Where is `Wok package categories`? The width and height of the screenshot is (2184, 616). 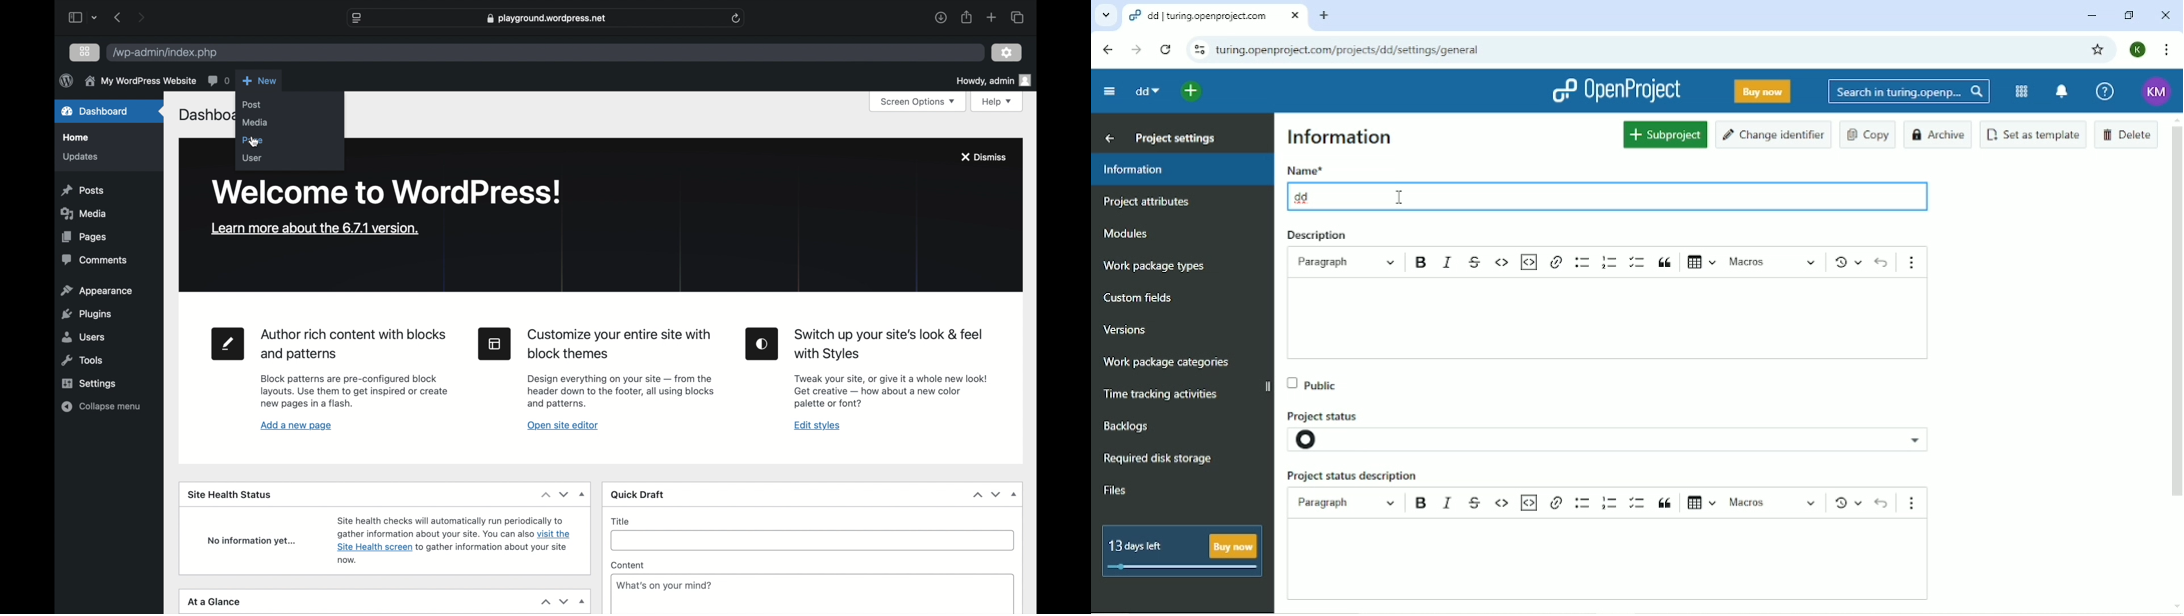
Wok package categories is located at coordinates (1167, 363).